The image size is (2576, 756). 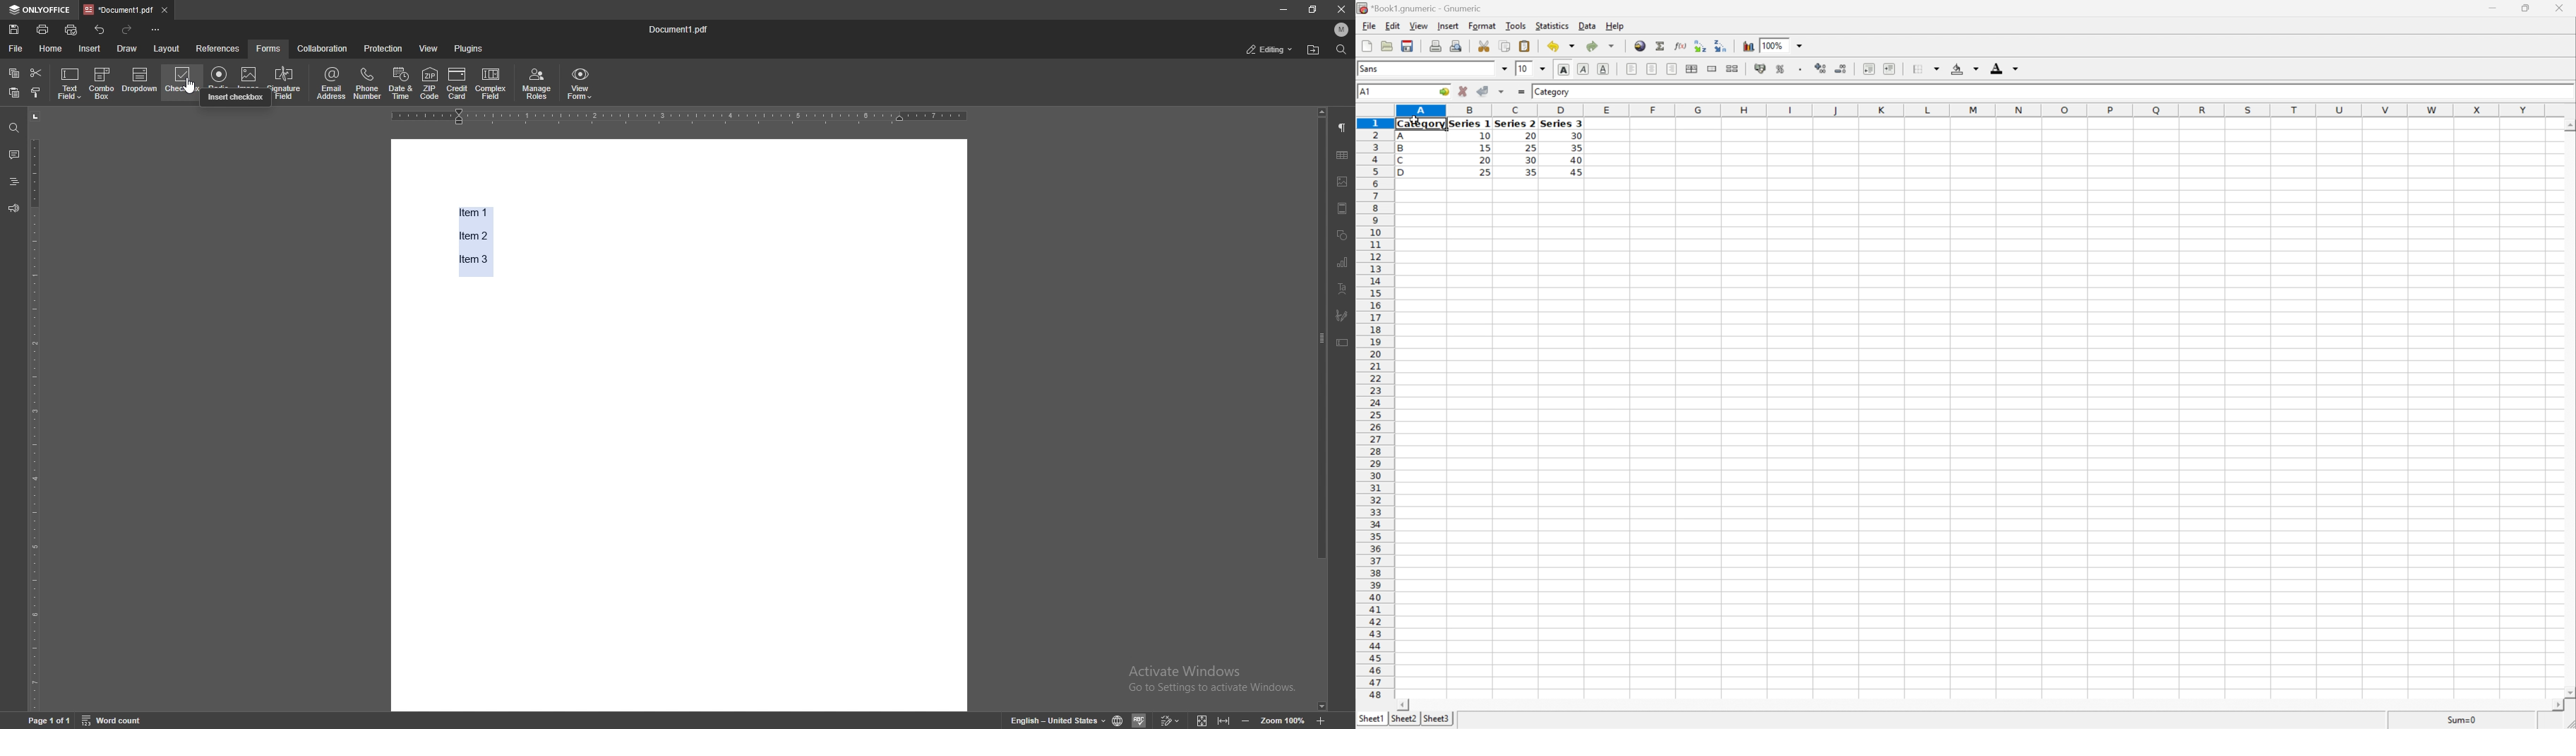 What do you see at coordinates (1672, 69) in the screenshot?
I see `Align Right` at bounding box center [1672, 69].